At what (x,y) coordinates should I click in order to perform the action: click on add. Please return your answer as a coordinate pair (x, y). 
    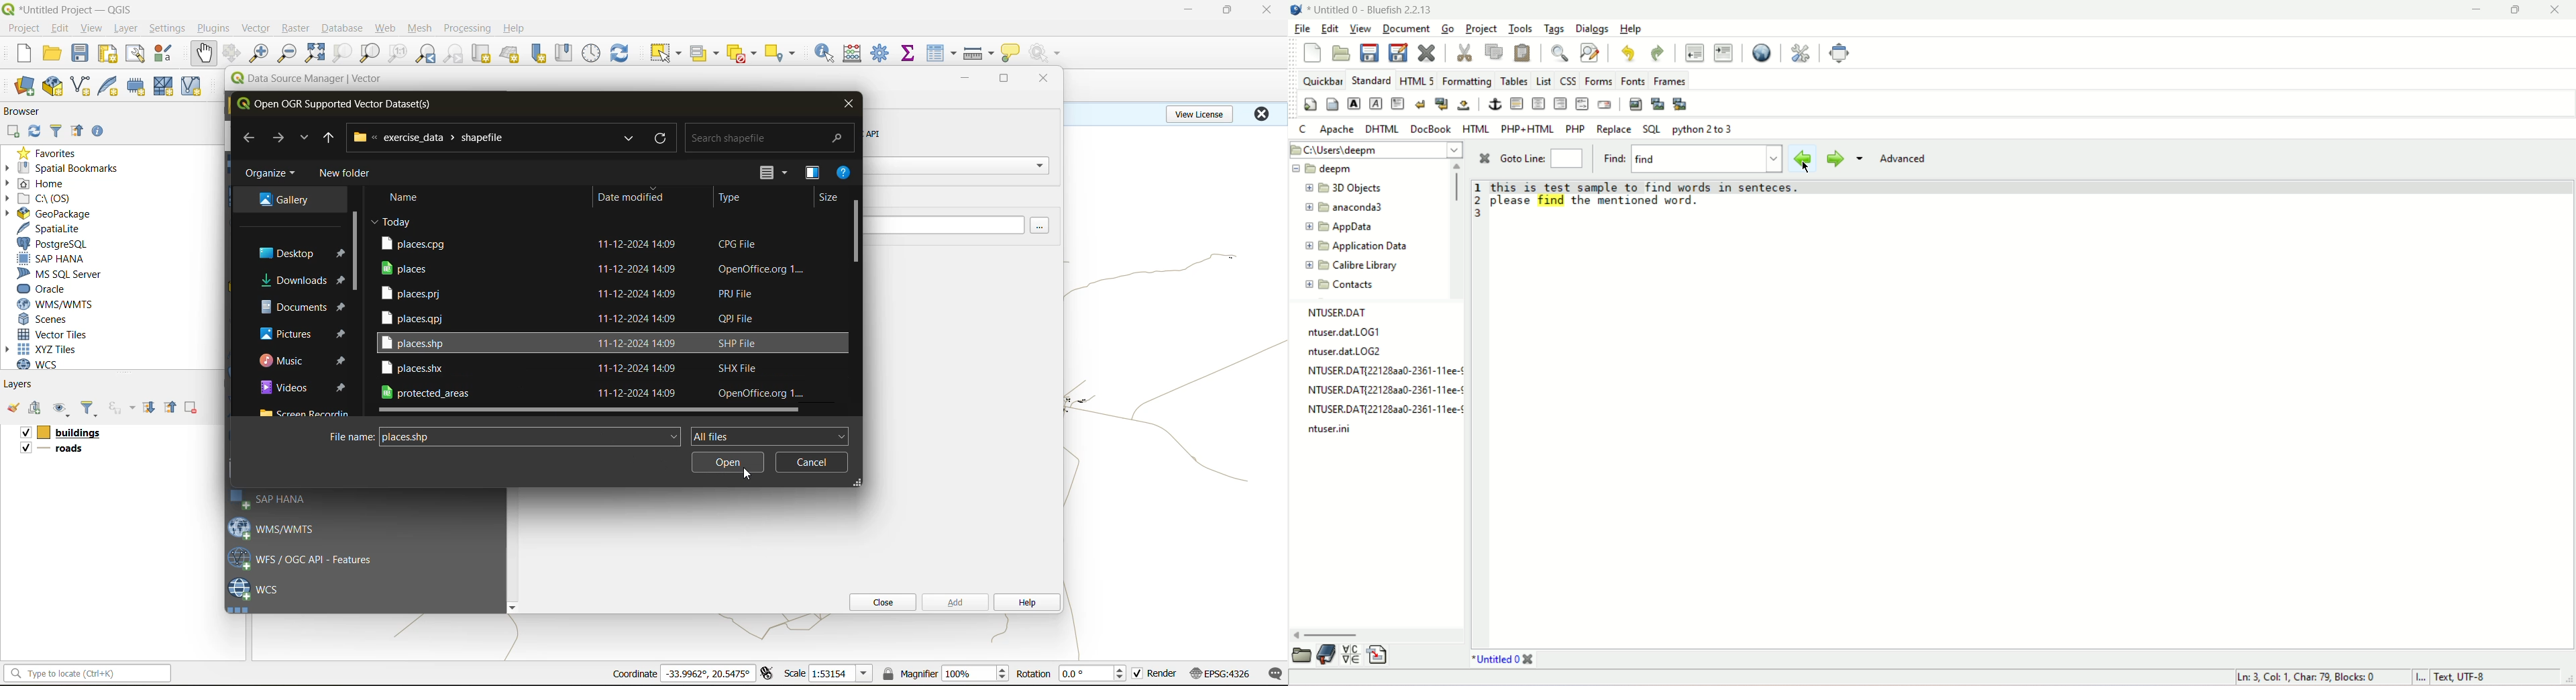
    Looking at the image, I should click on (12, 132).